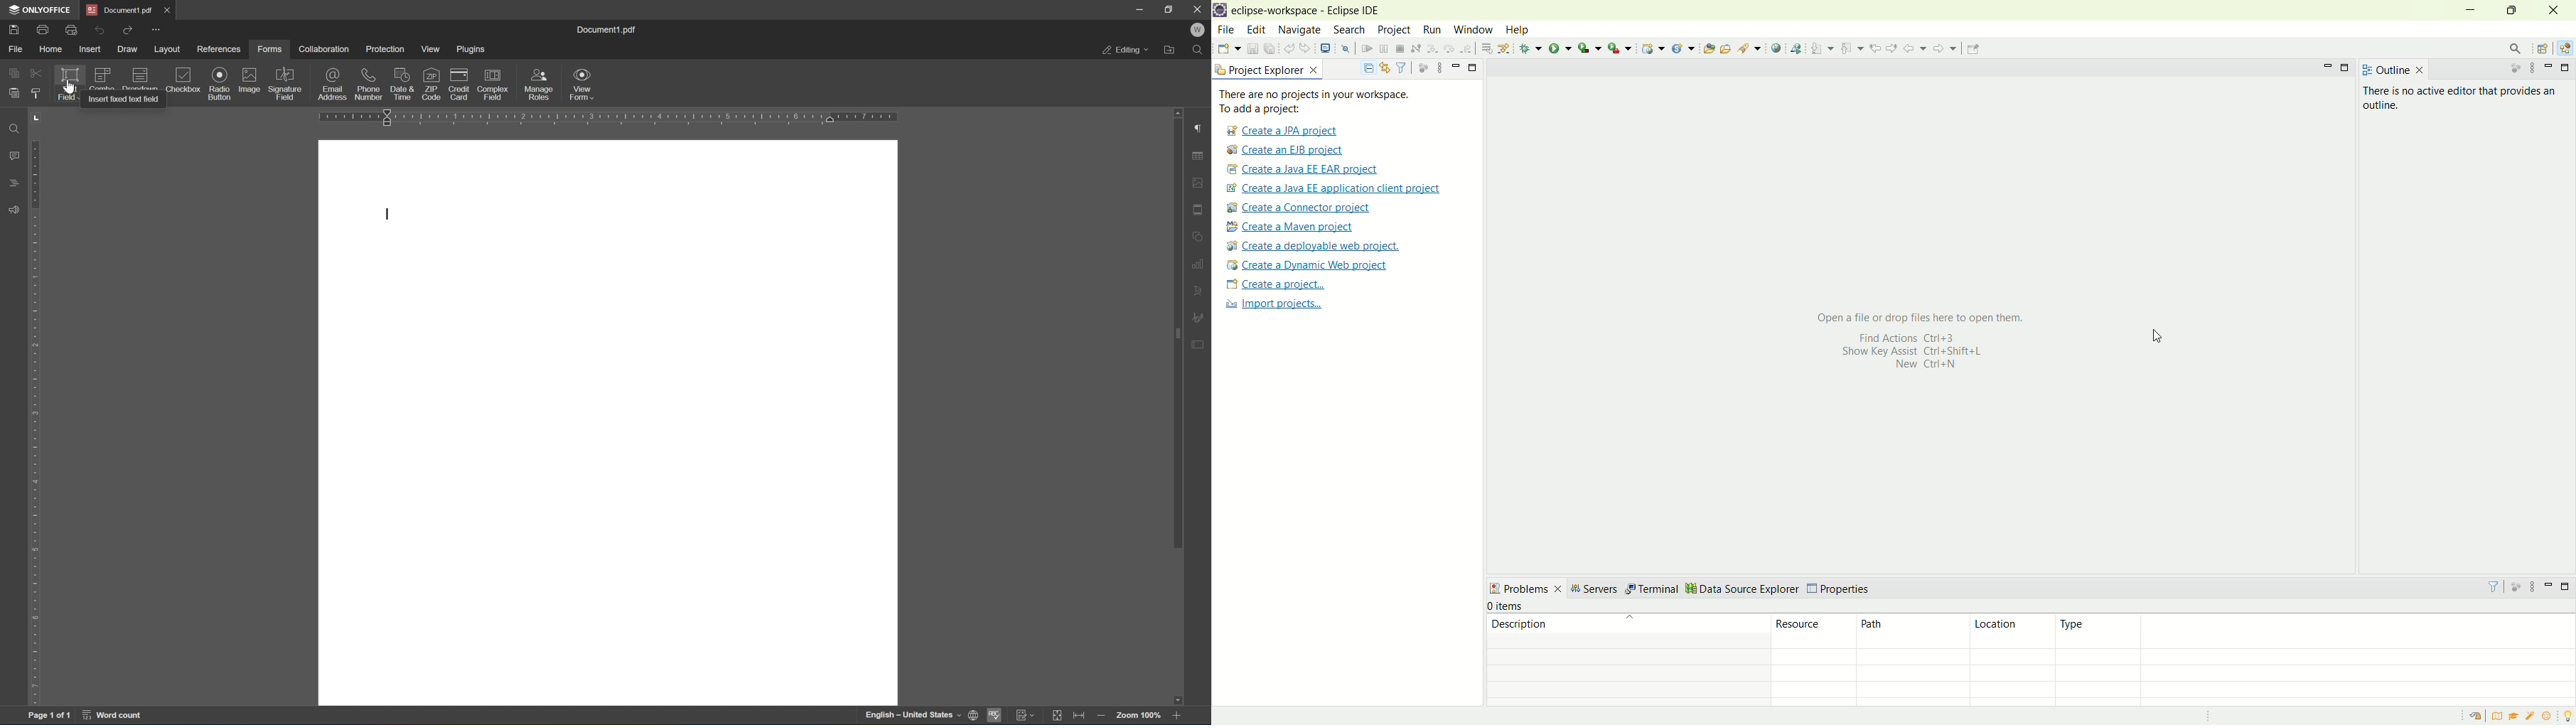 Image resolution: width=2576 pixels, height=728 pixels. I want to click on ONLYOFFICE, so click(37, 10).